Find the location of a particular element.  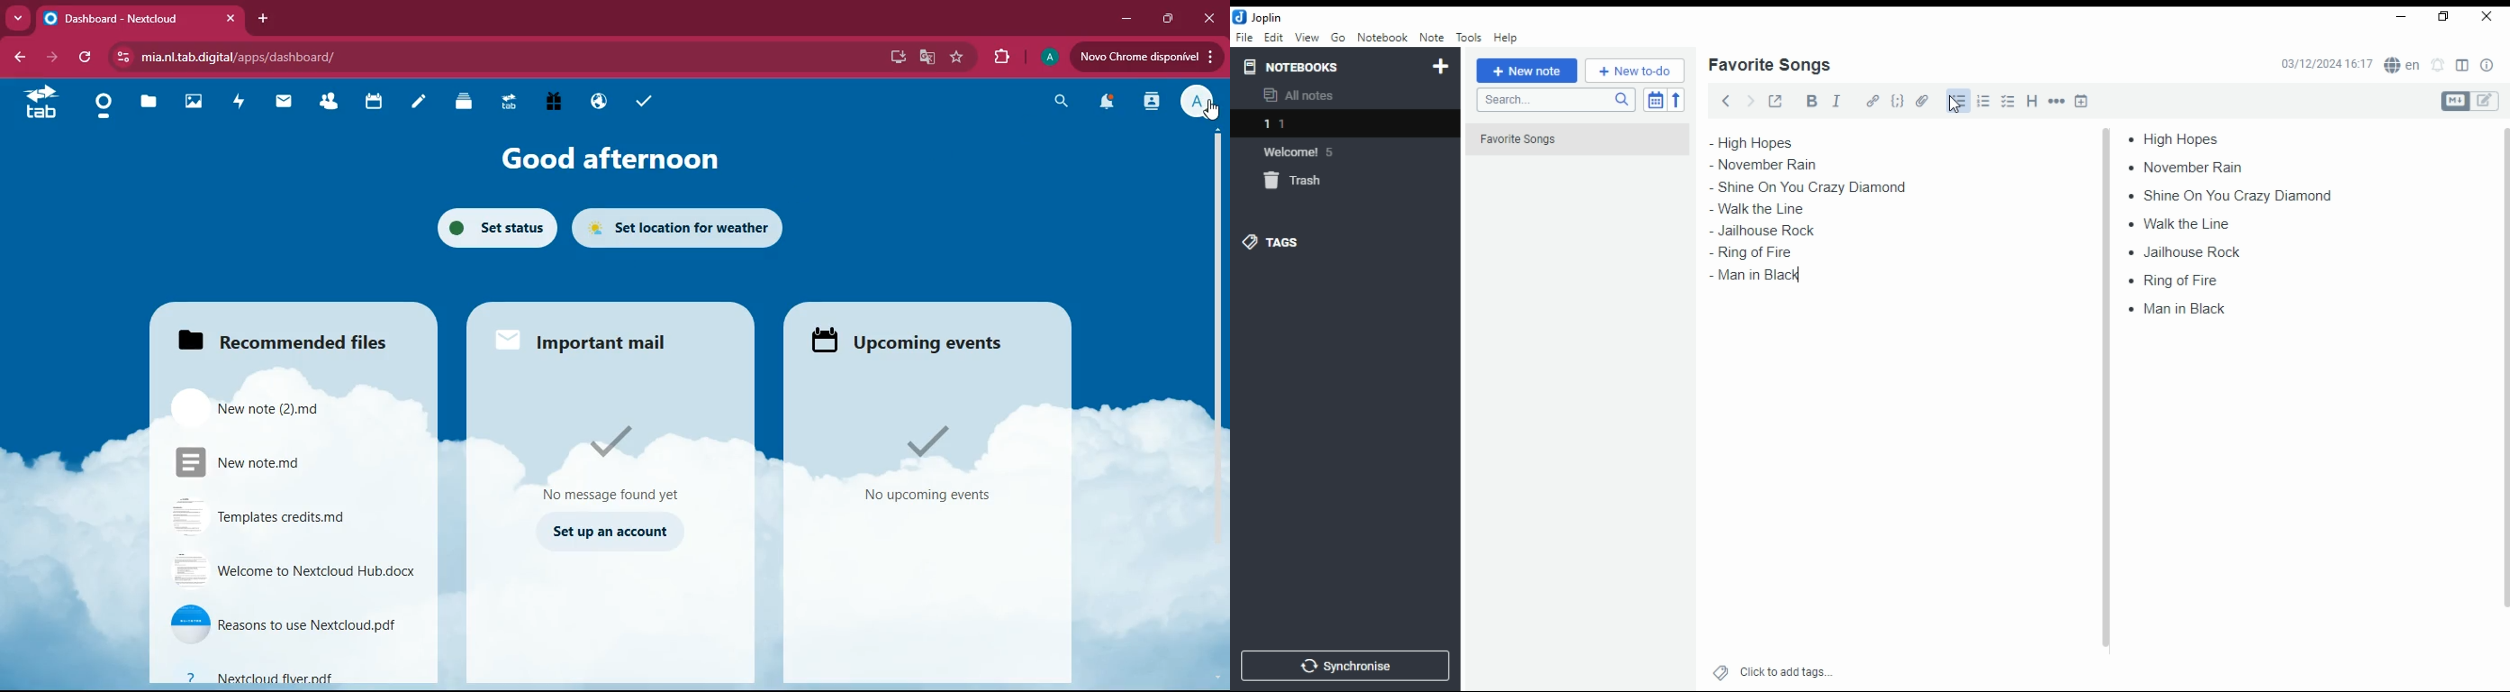

bullets is located at coordinates (1956, 101).